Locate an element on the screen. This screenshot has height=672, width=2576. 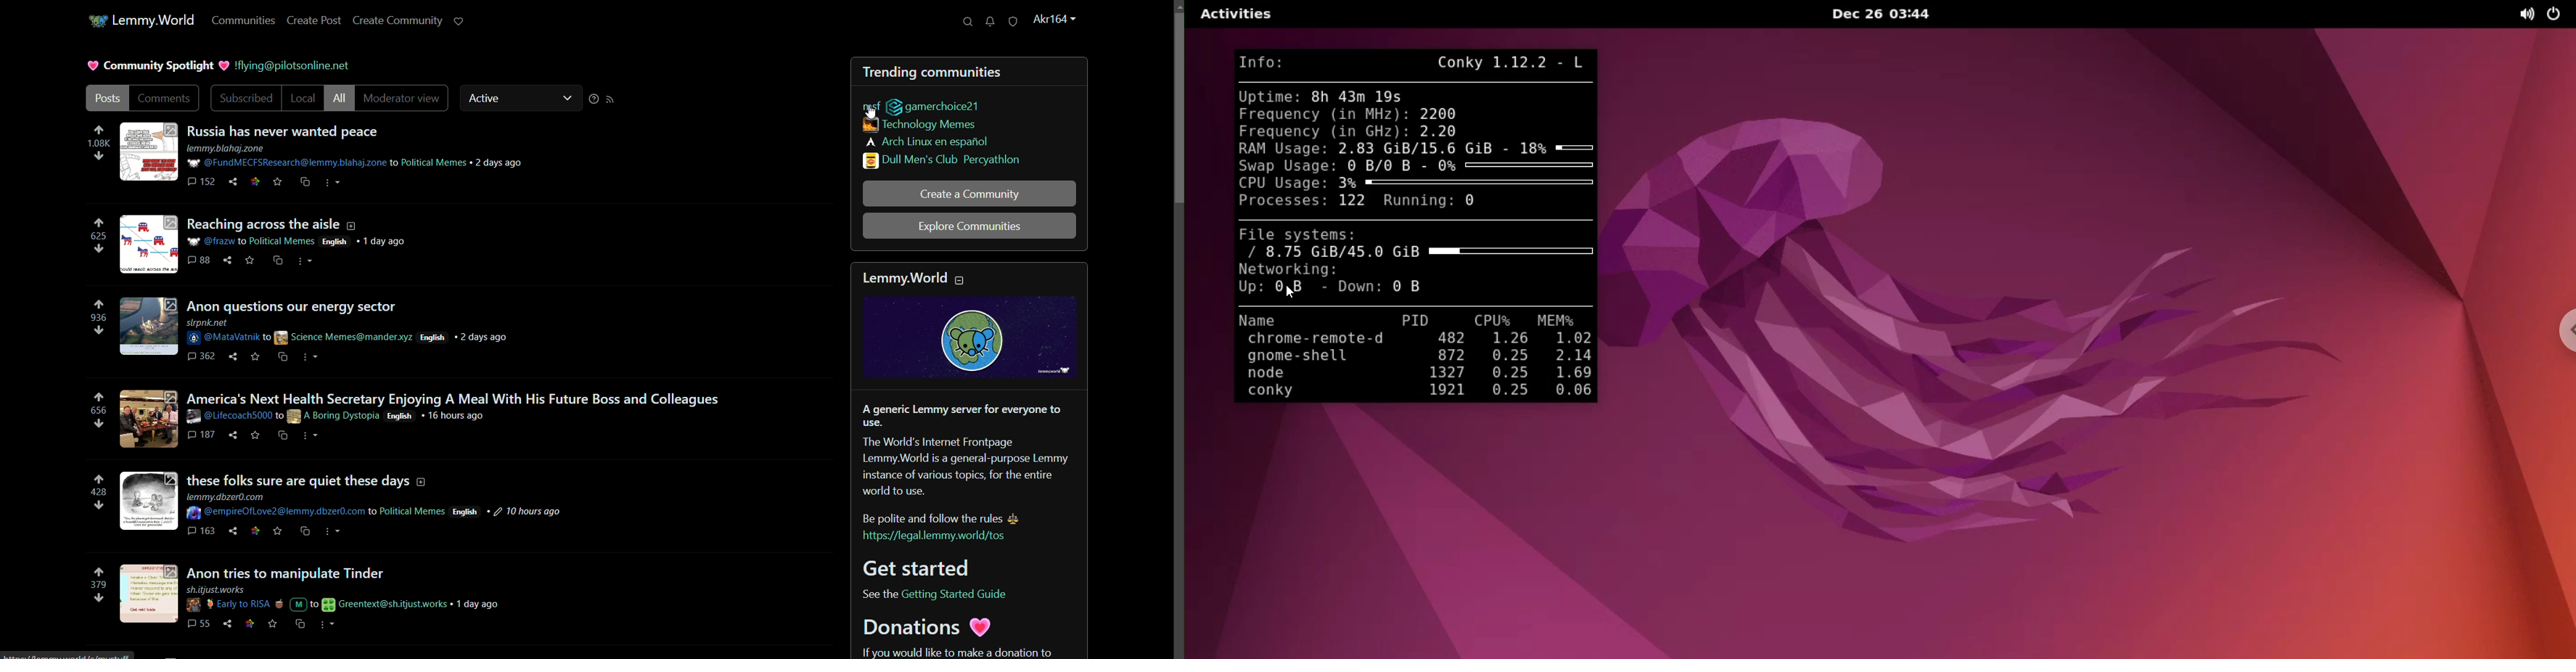
server name is located at coordinates (155, 20).